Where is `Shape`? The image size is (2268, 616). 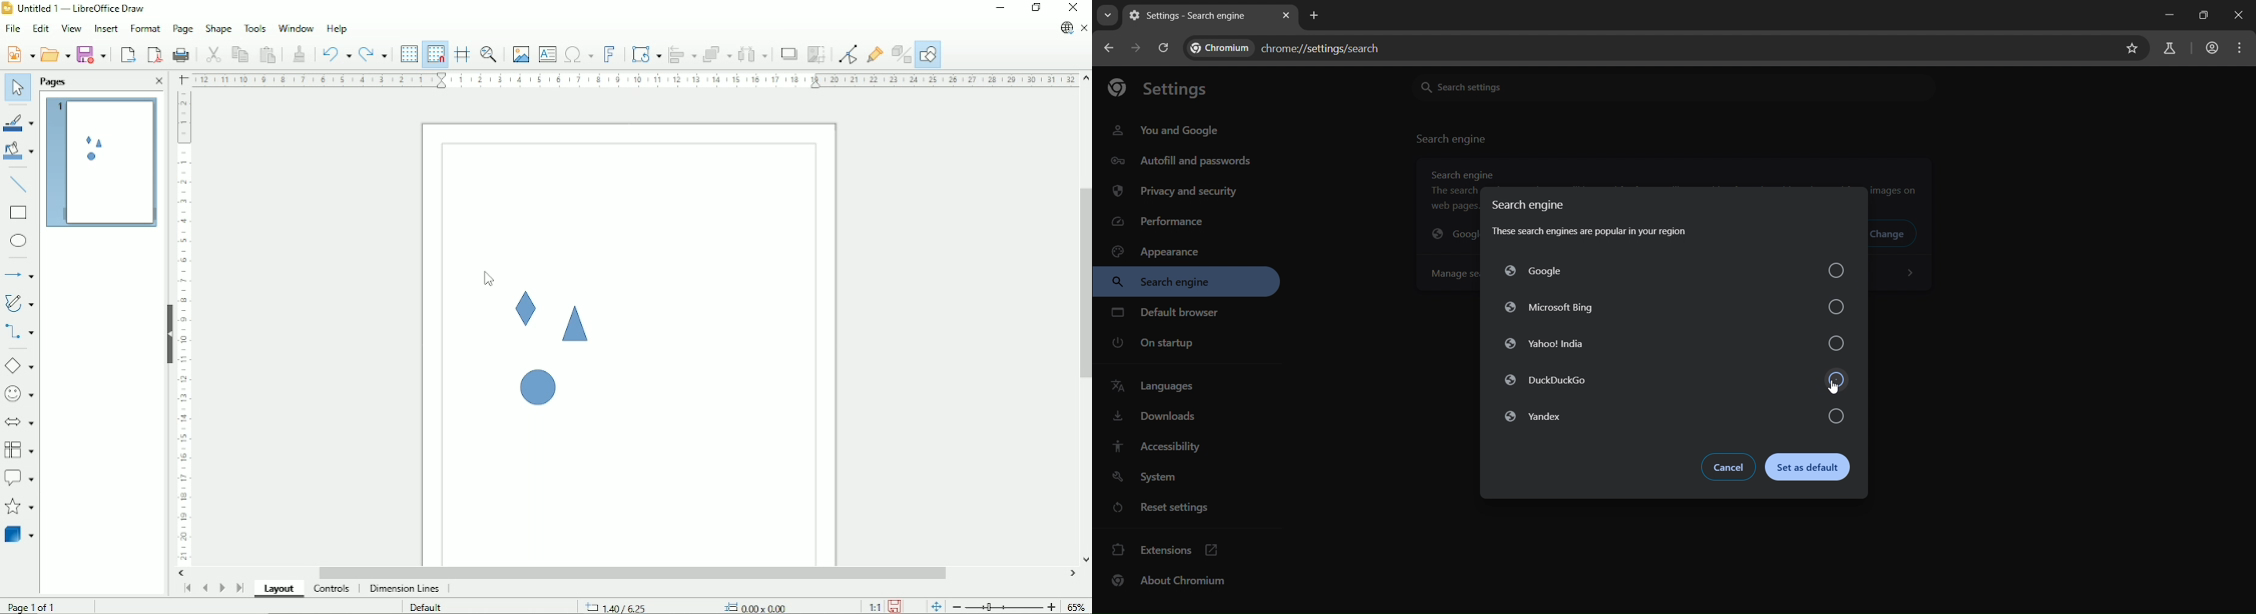
Shape is located at coordinates (526, 309).